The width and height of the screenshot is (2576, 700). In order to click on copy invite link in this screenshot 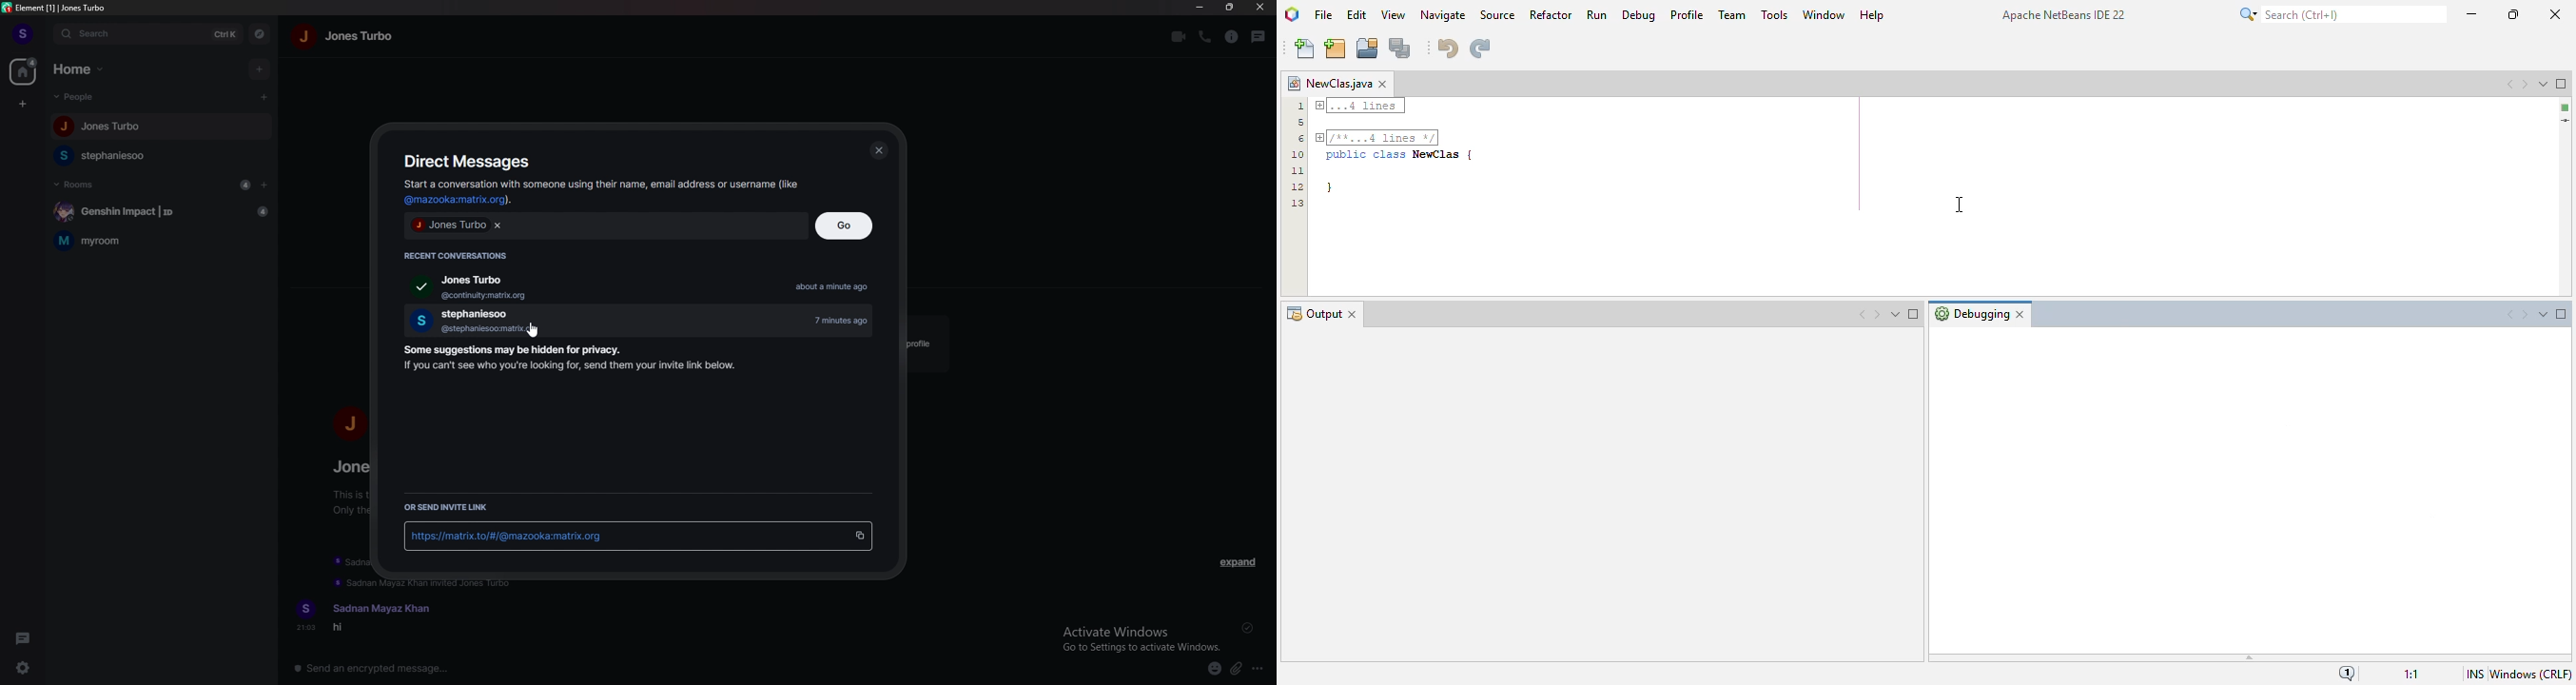, I will do `click(859, 537)`.